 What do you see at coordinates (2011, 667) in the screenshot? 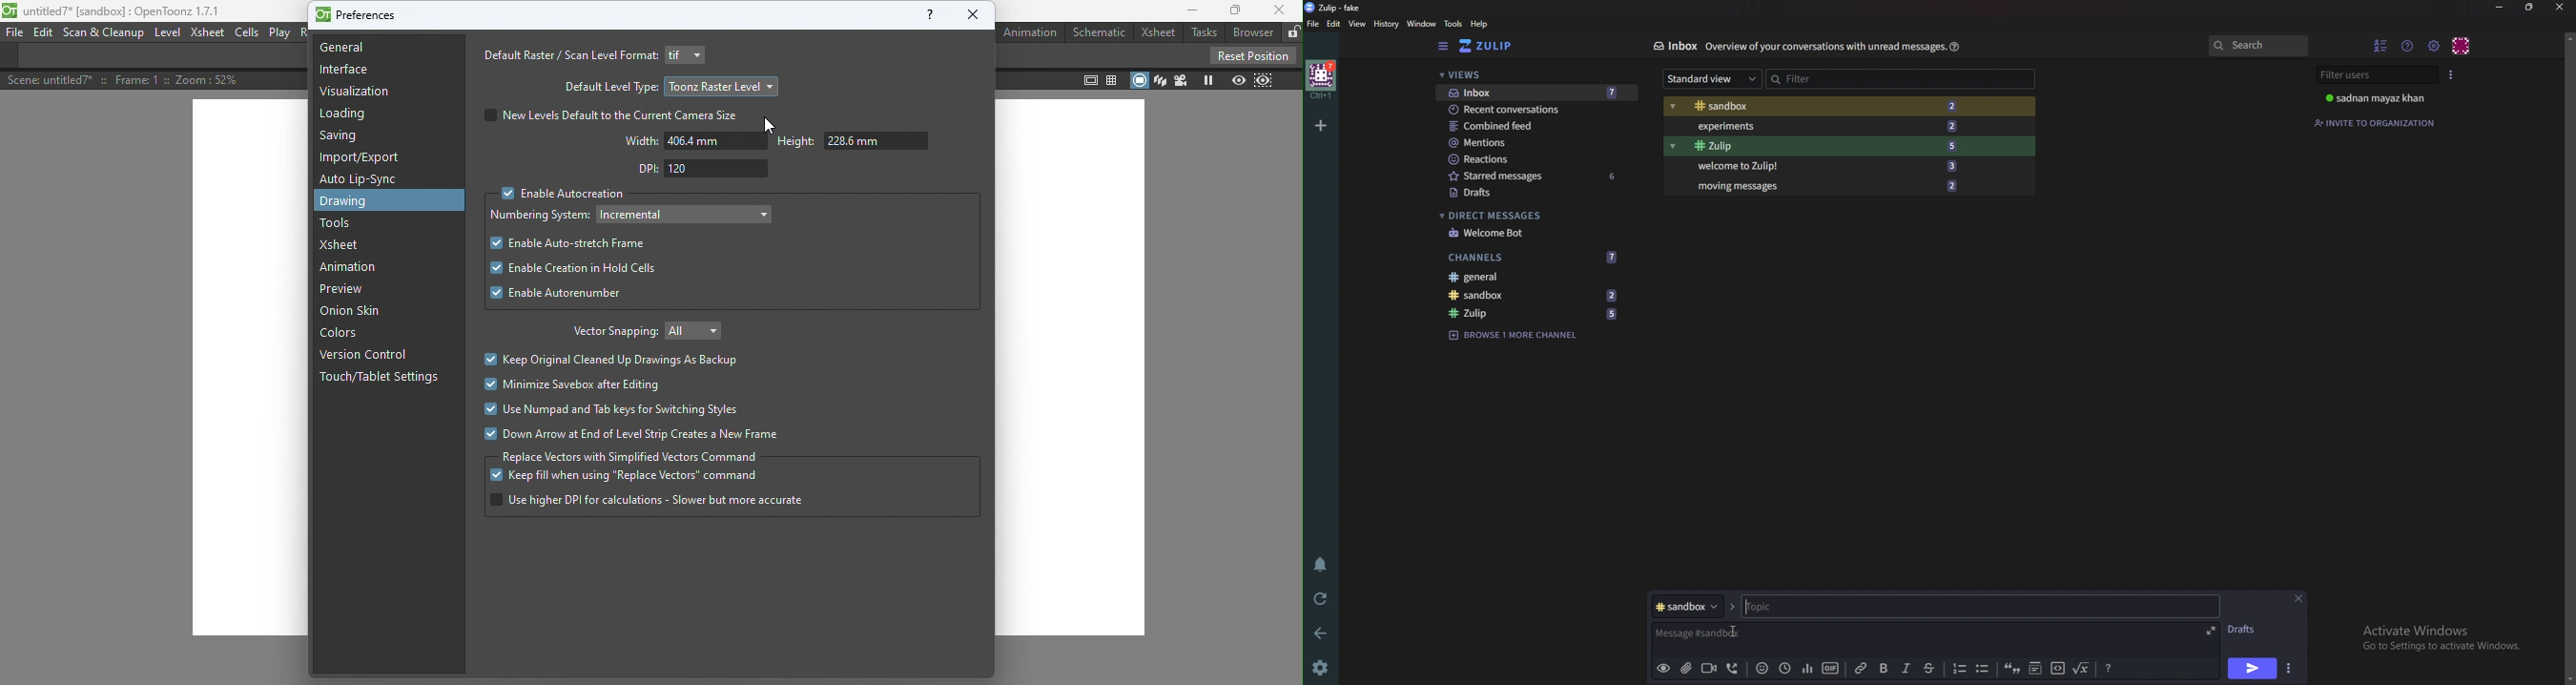
I see `quote` at bounding box center [2011, 667].